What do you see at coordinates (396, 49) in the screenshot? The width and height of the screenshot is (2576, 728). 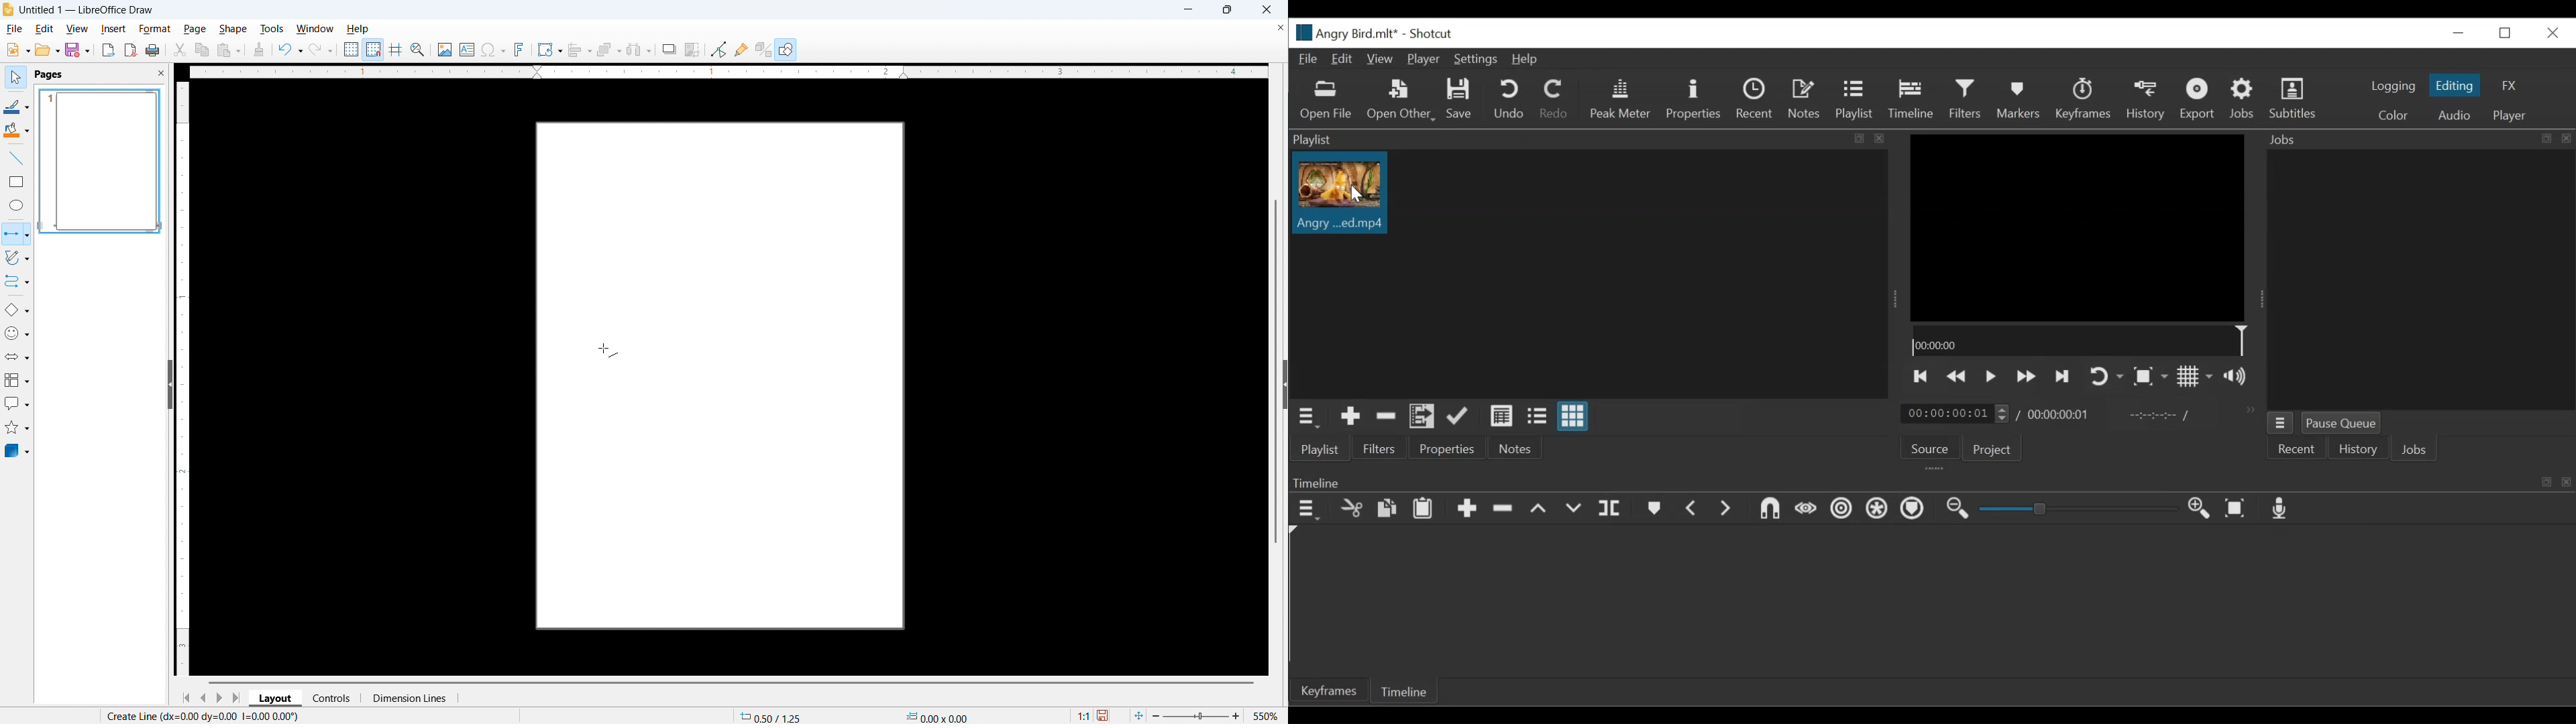 I see `Guideline while moving ` at bounding box center [396, 49].